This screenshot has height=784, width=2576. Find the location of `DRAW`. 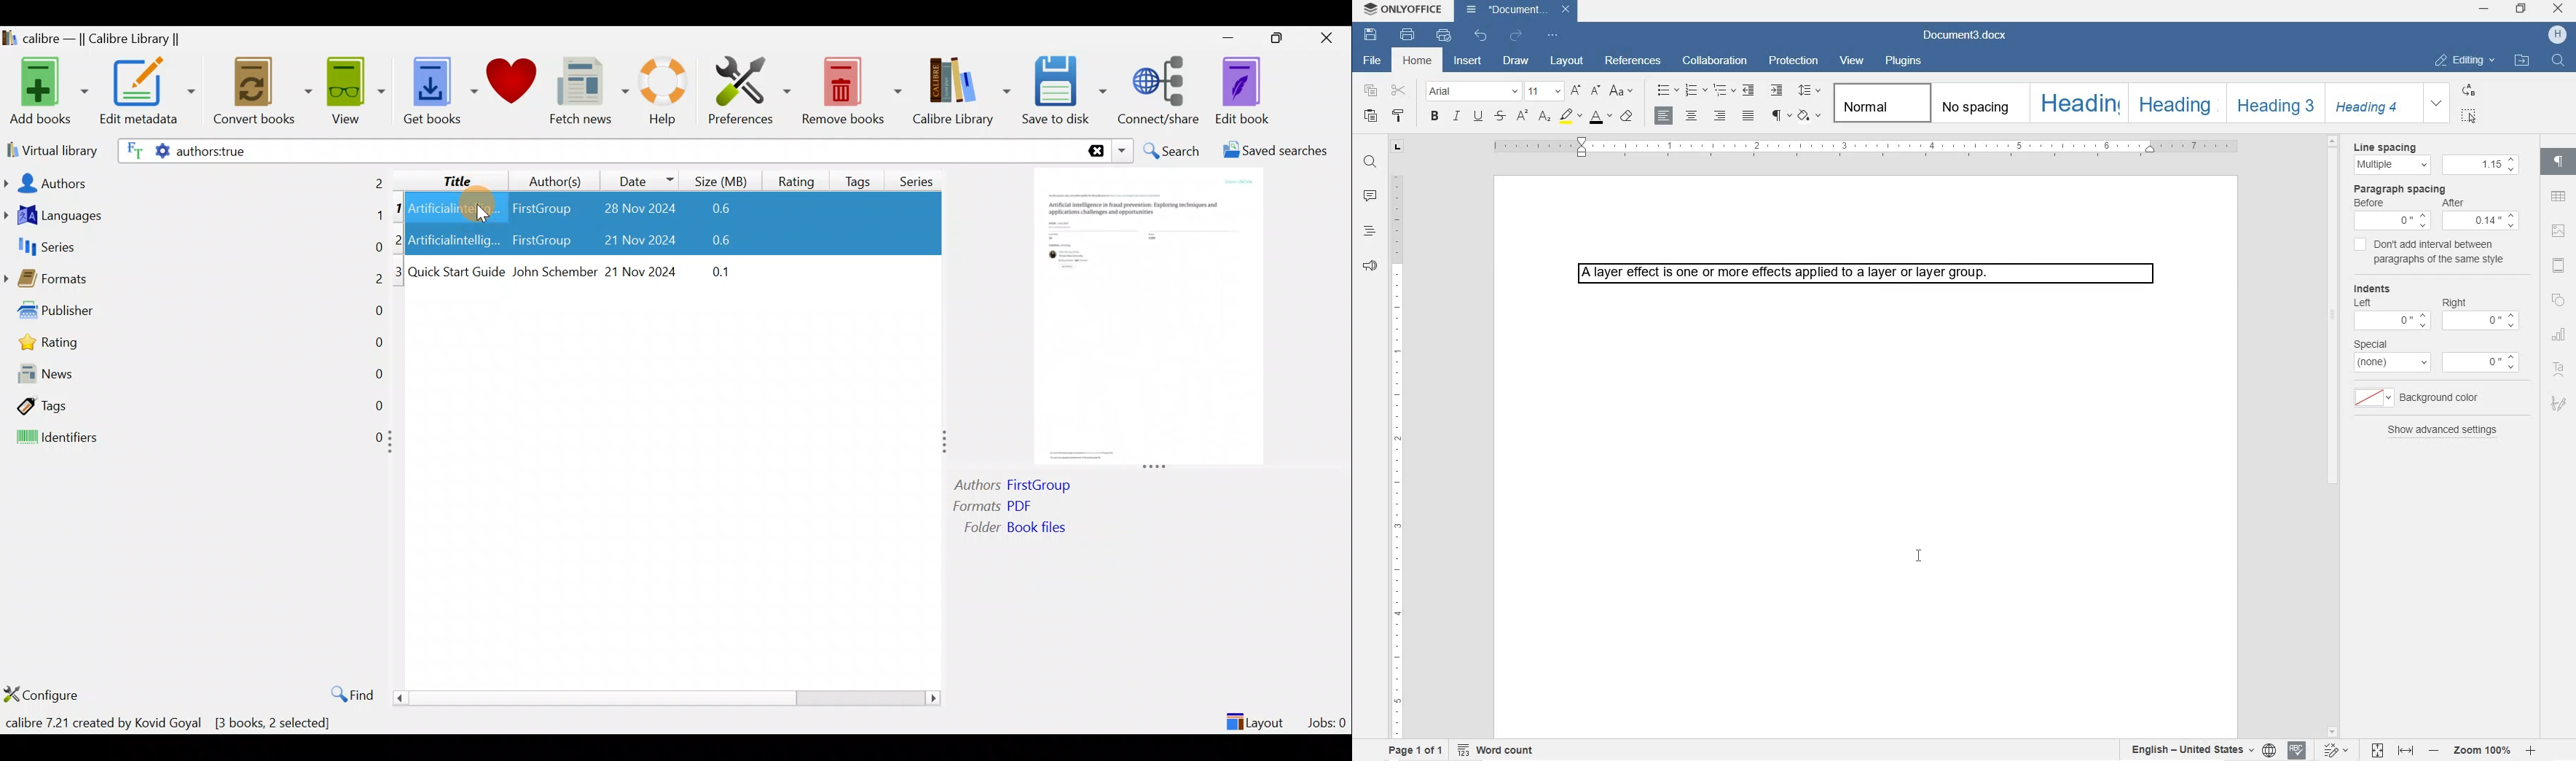

DRAW is located at coordinates (1515, 61).